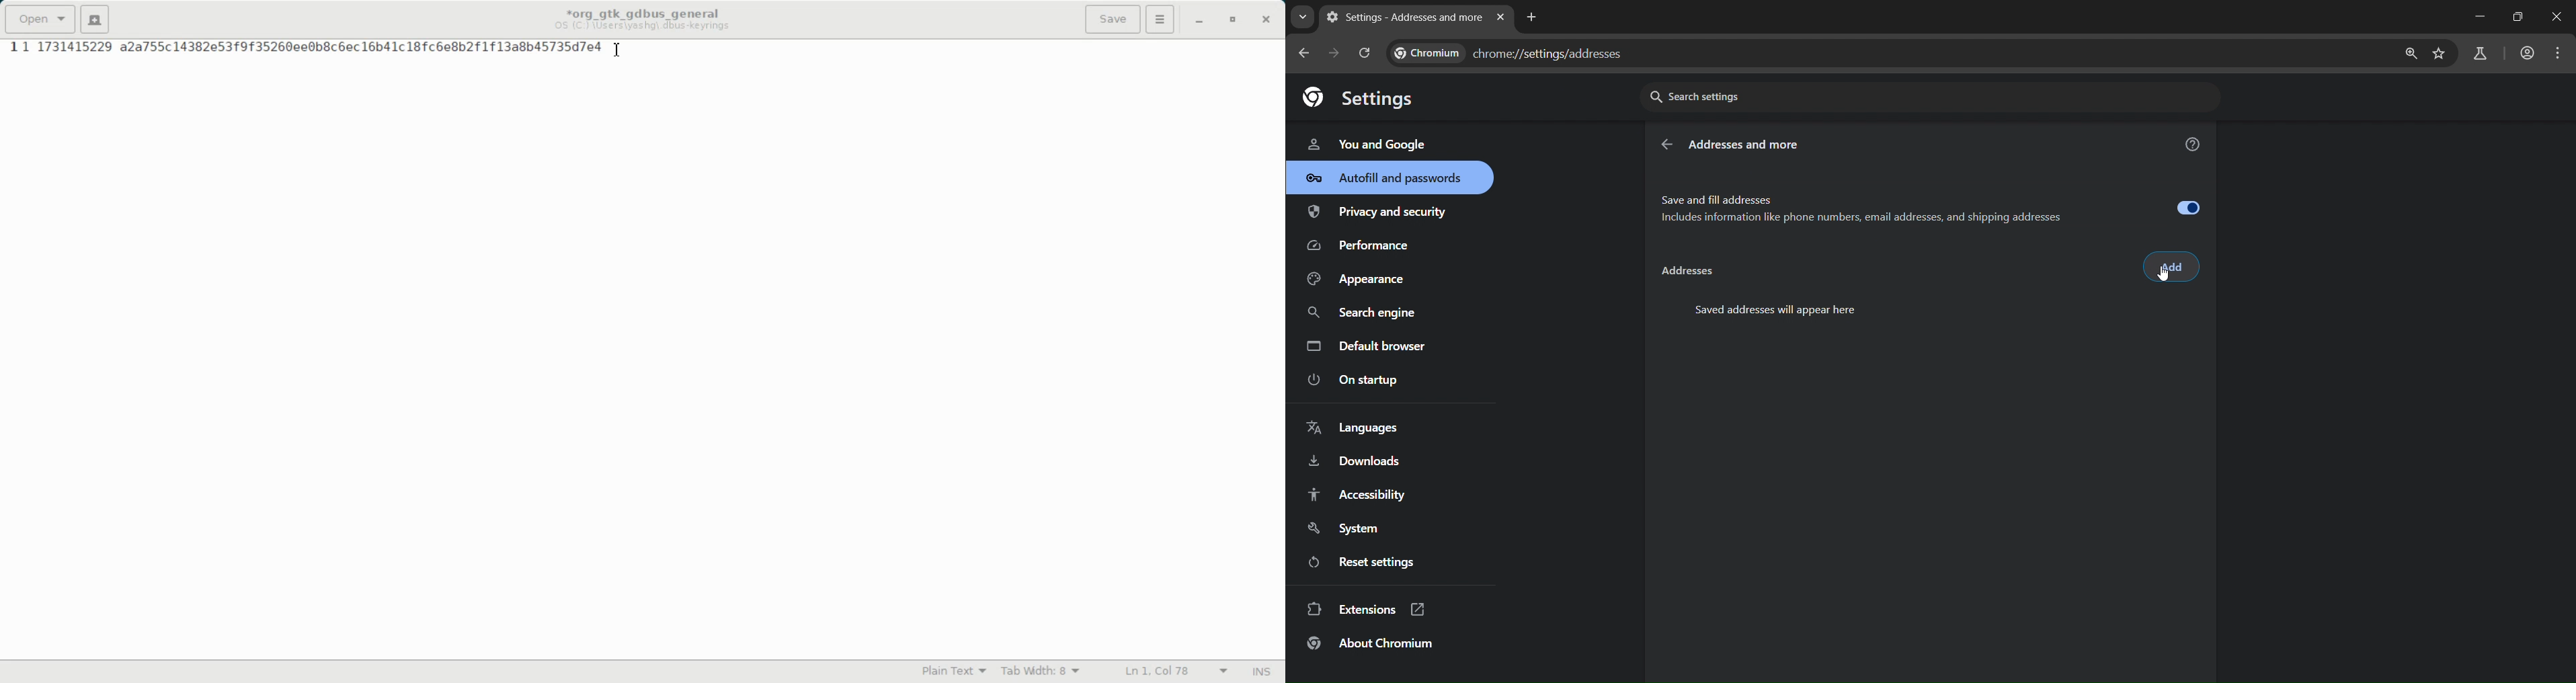  What do you see at coordinates (1778, 309) in the screenshot?
I see `text` at bounding box center [1778, 309].